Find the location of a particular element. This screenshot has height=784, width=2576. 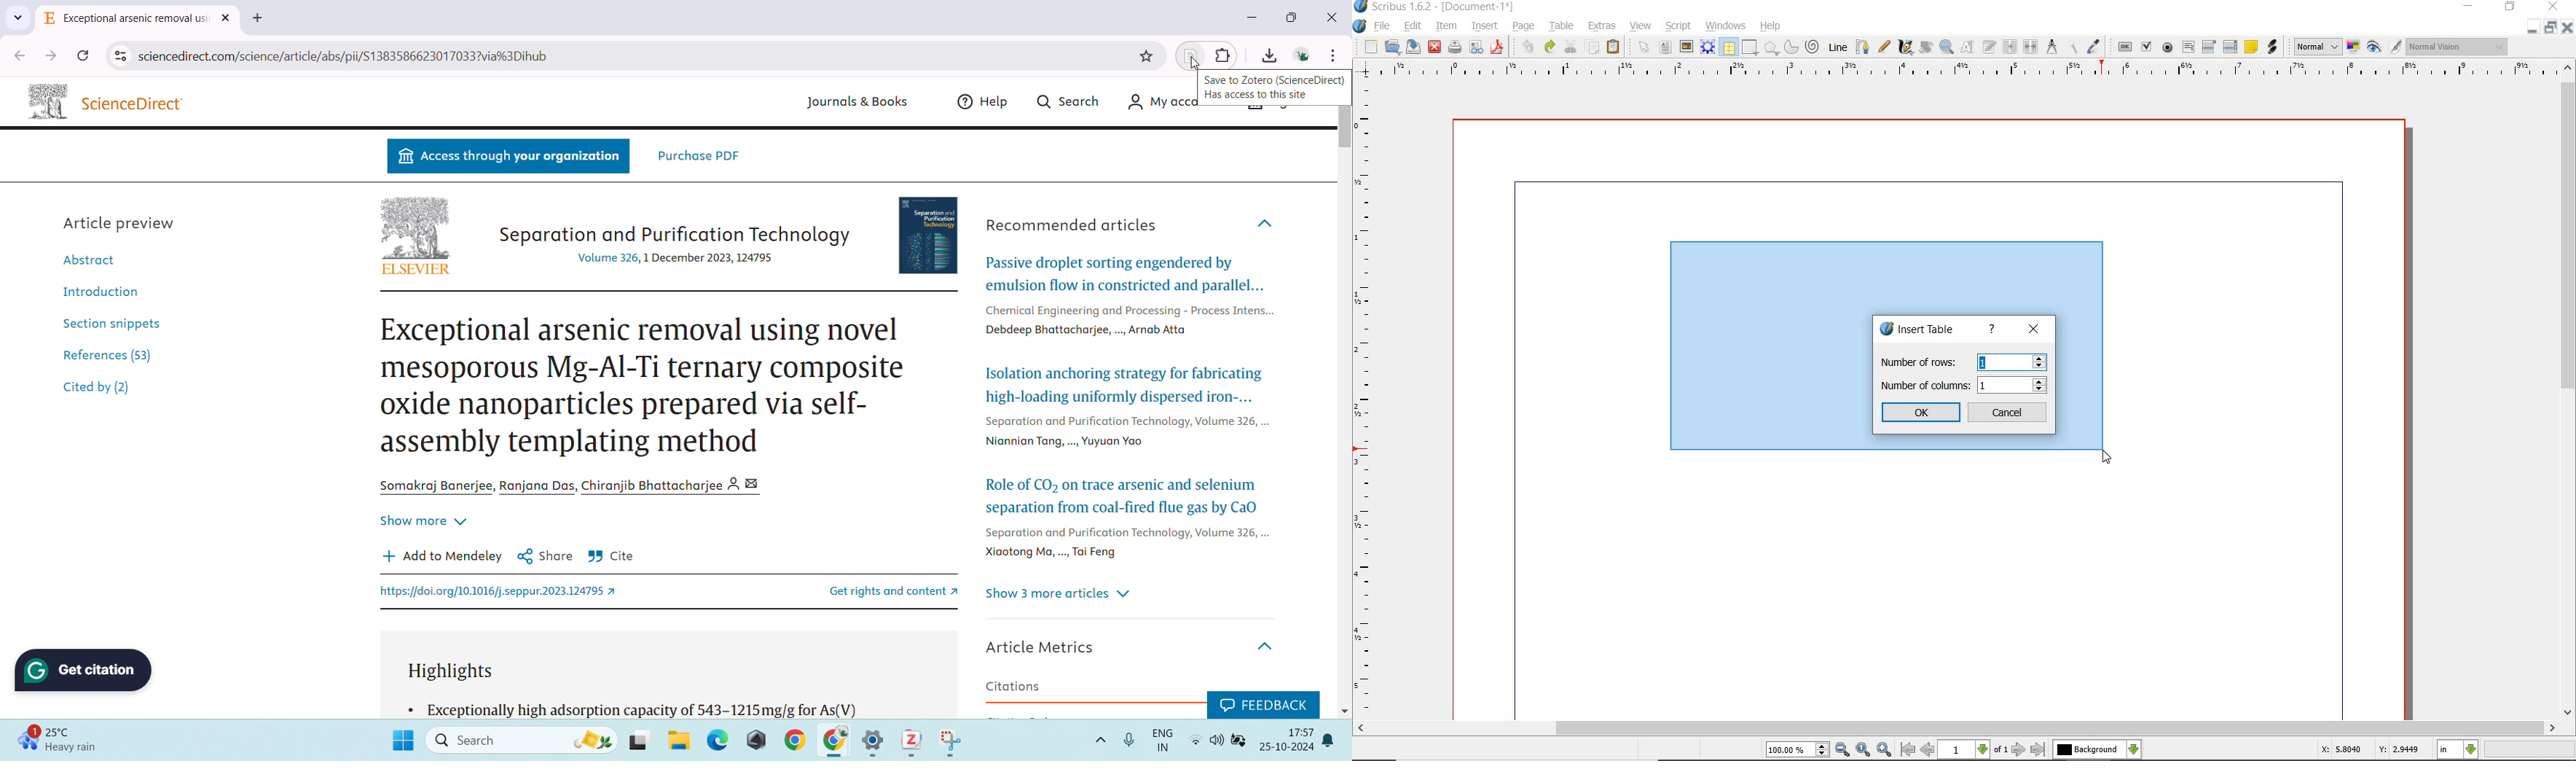

Share is located at coordinates (545, 555).